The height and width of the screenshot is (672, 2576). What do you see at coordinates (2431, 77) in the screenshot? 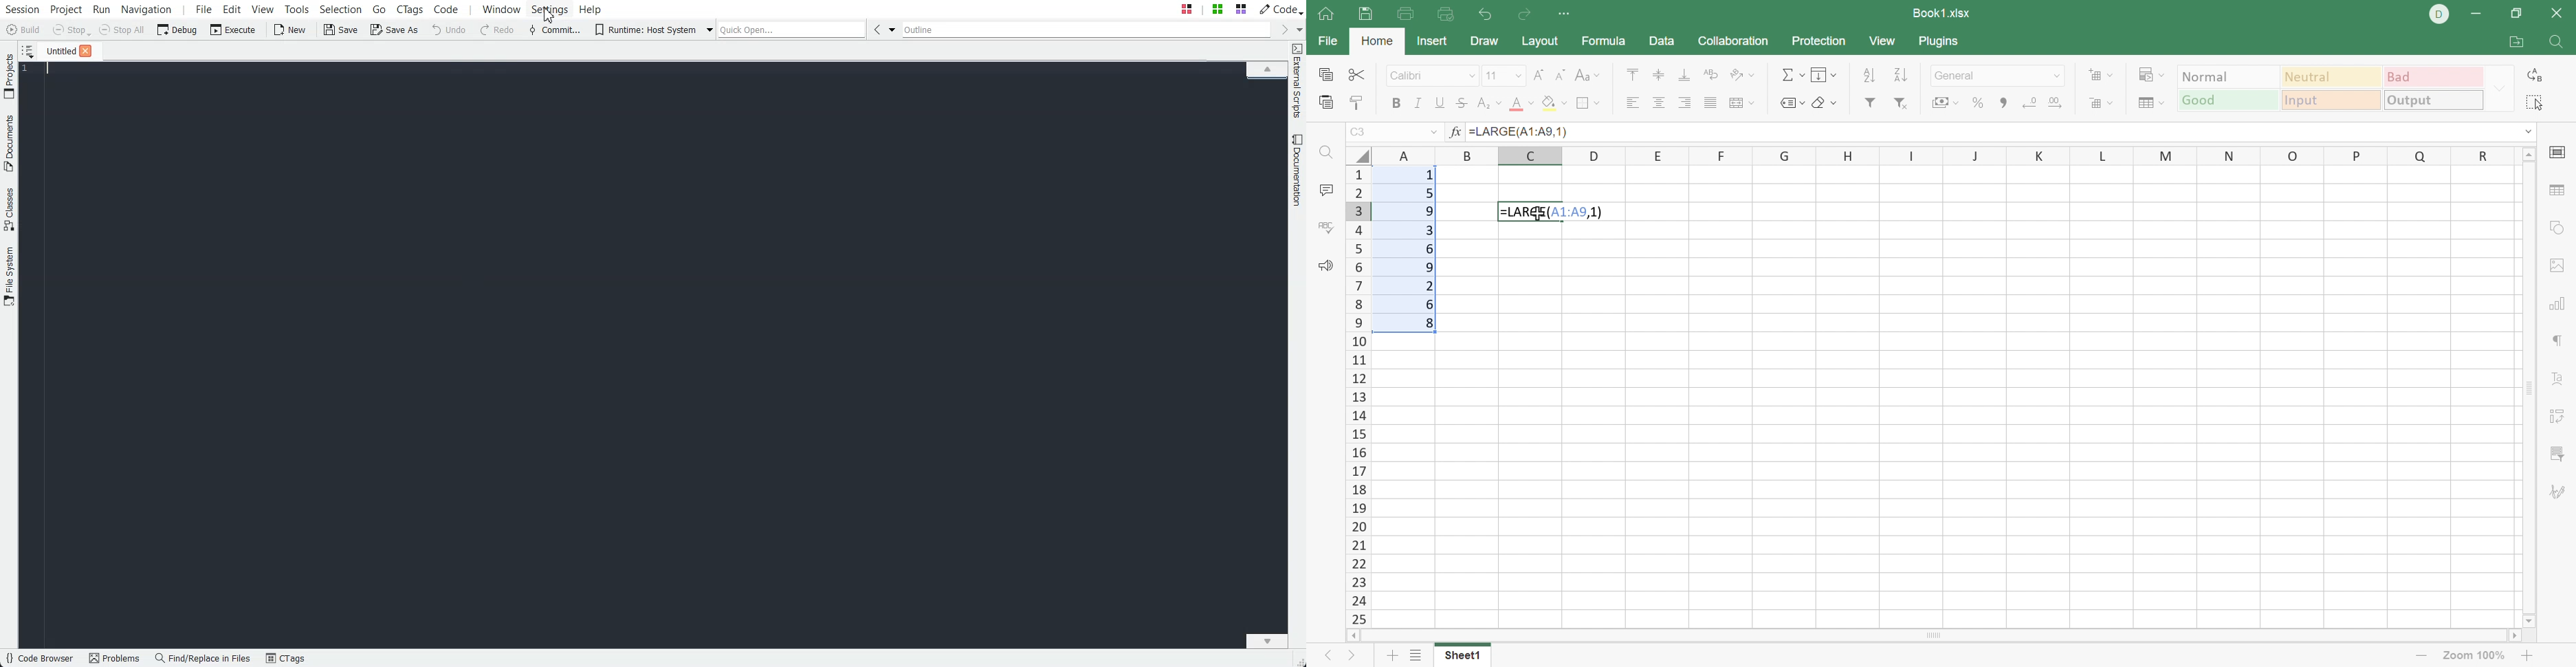
I see `Bad` at bounding box center [2431, 77].